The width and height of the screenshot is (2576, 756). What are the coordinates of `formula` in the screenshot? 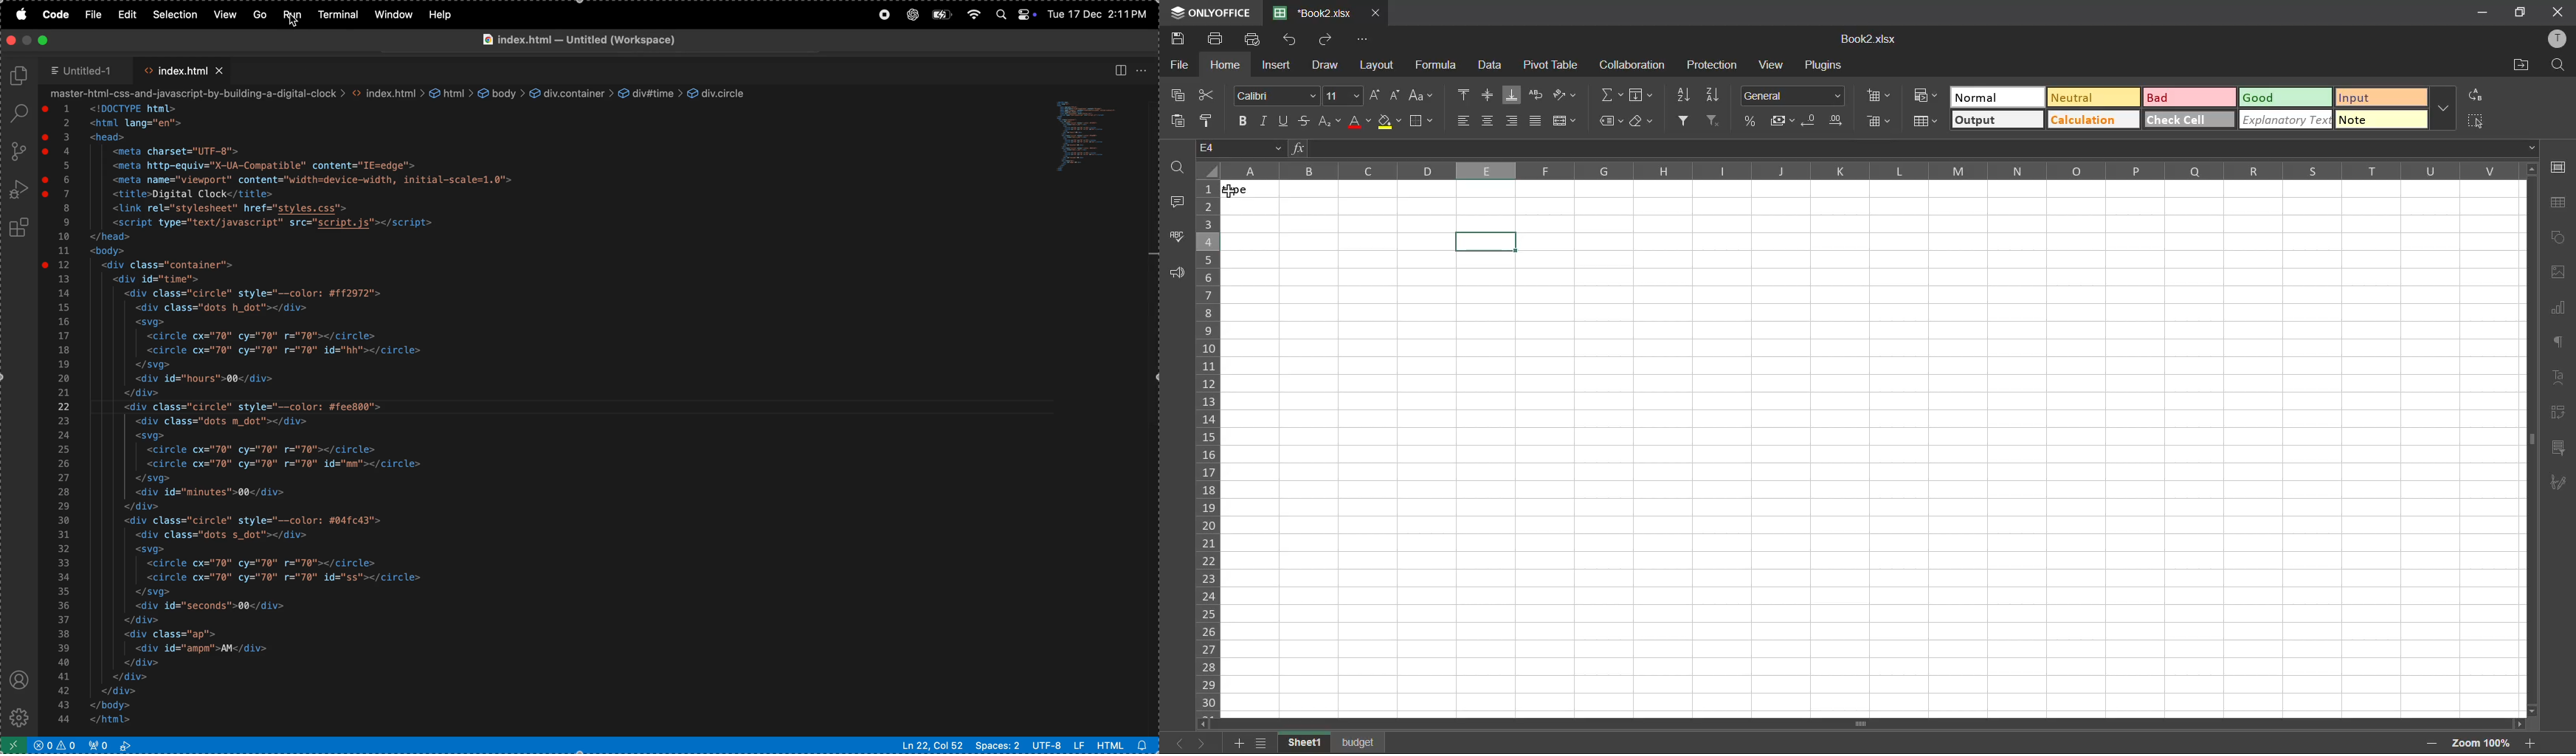 It's located at (1434, 64).